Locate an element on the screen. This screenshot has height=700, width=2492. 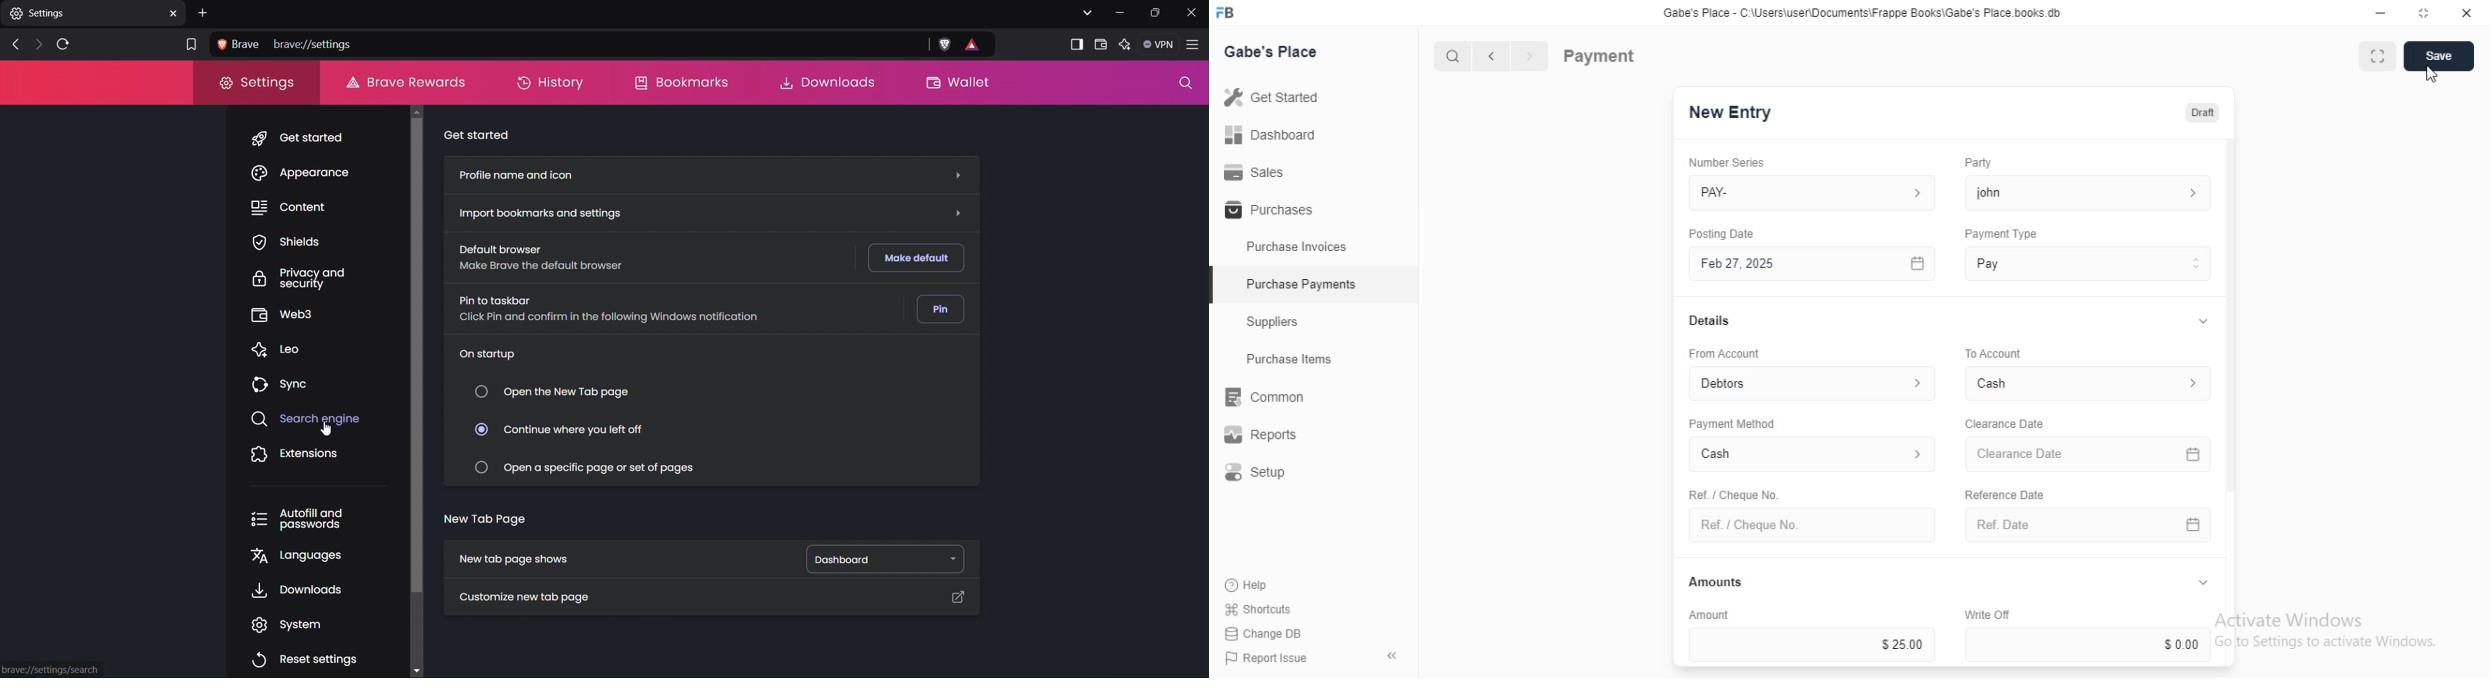
New Entry is located at coordinates (1731, 113).